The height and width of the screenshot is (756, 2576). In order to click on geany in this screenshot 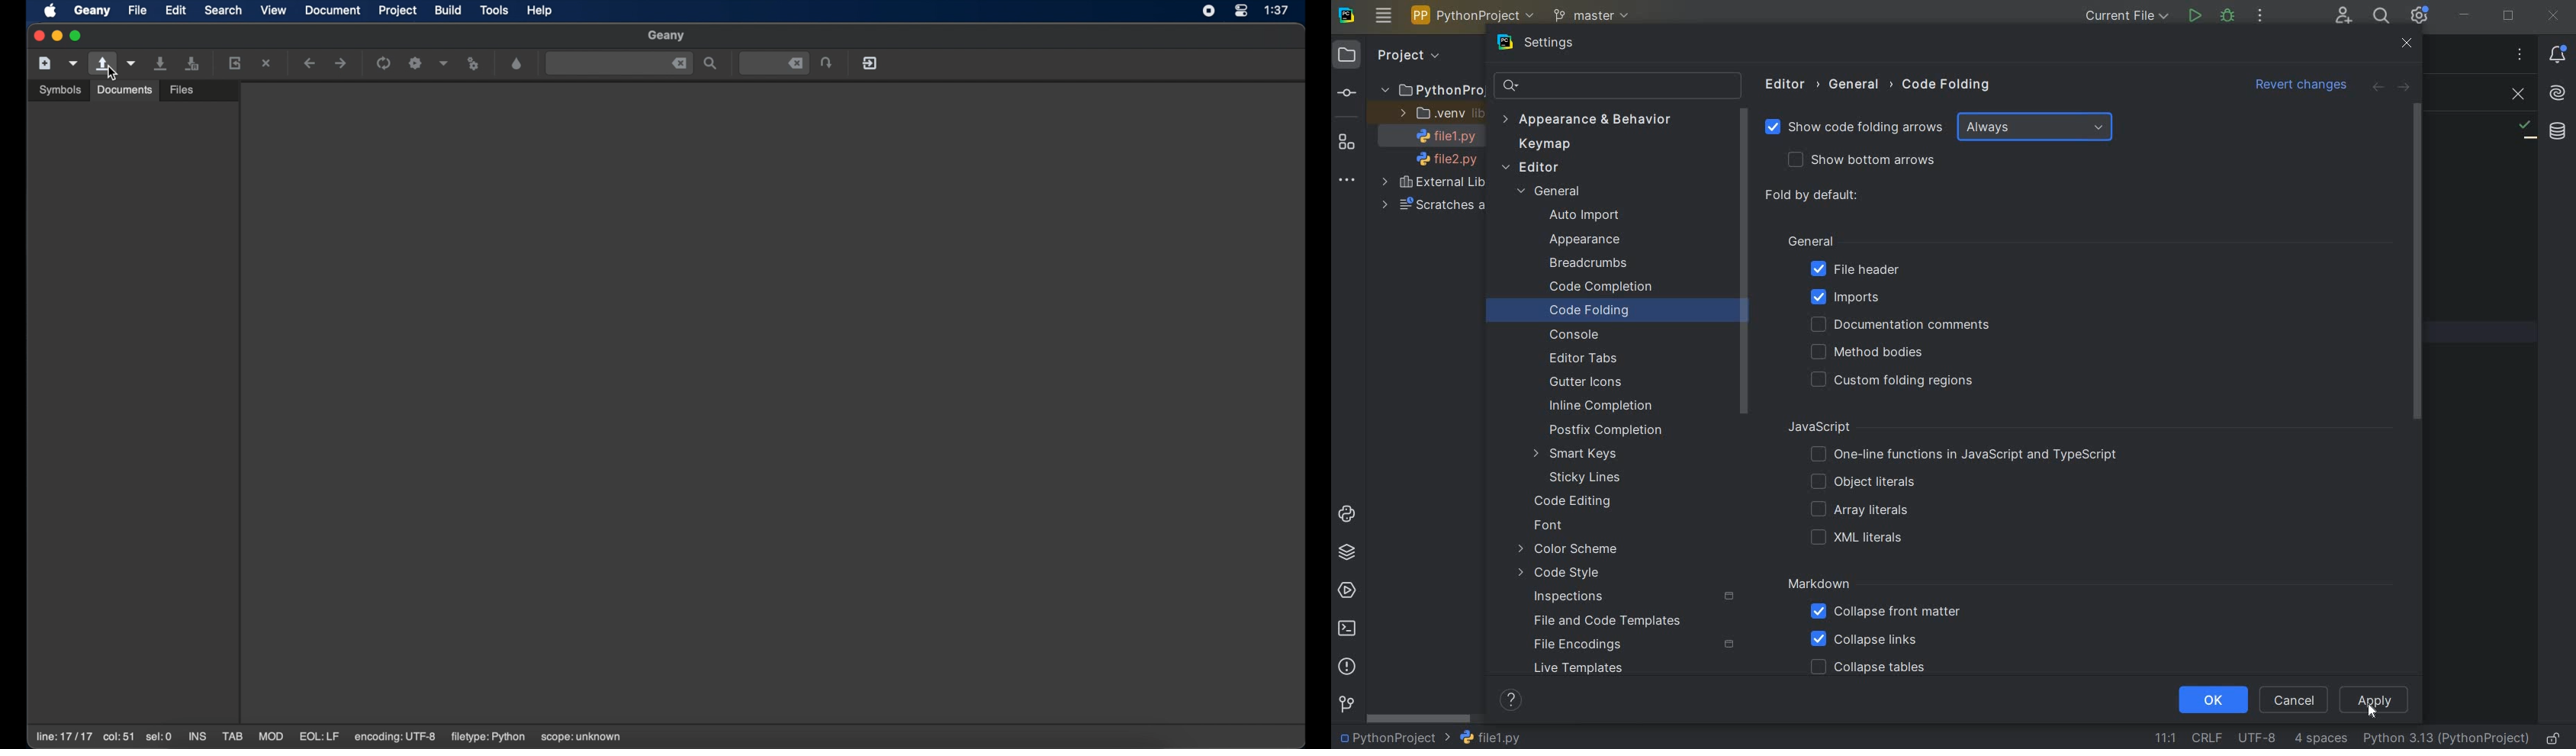, I will do `click(667, 36)`.